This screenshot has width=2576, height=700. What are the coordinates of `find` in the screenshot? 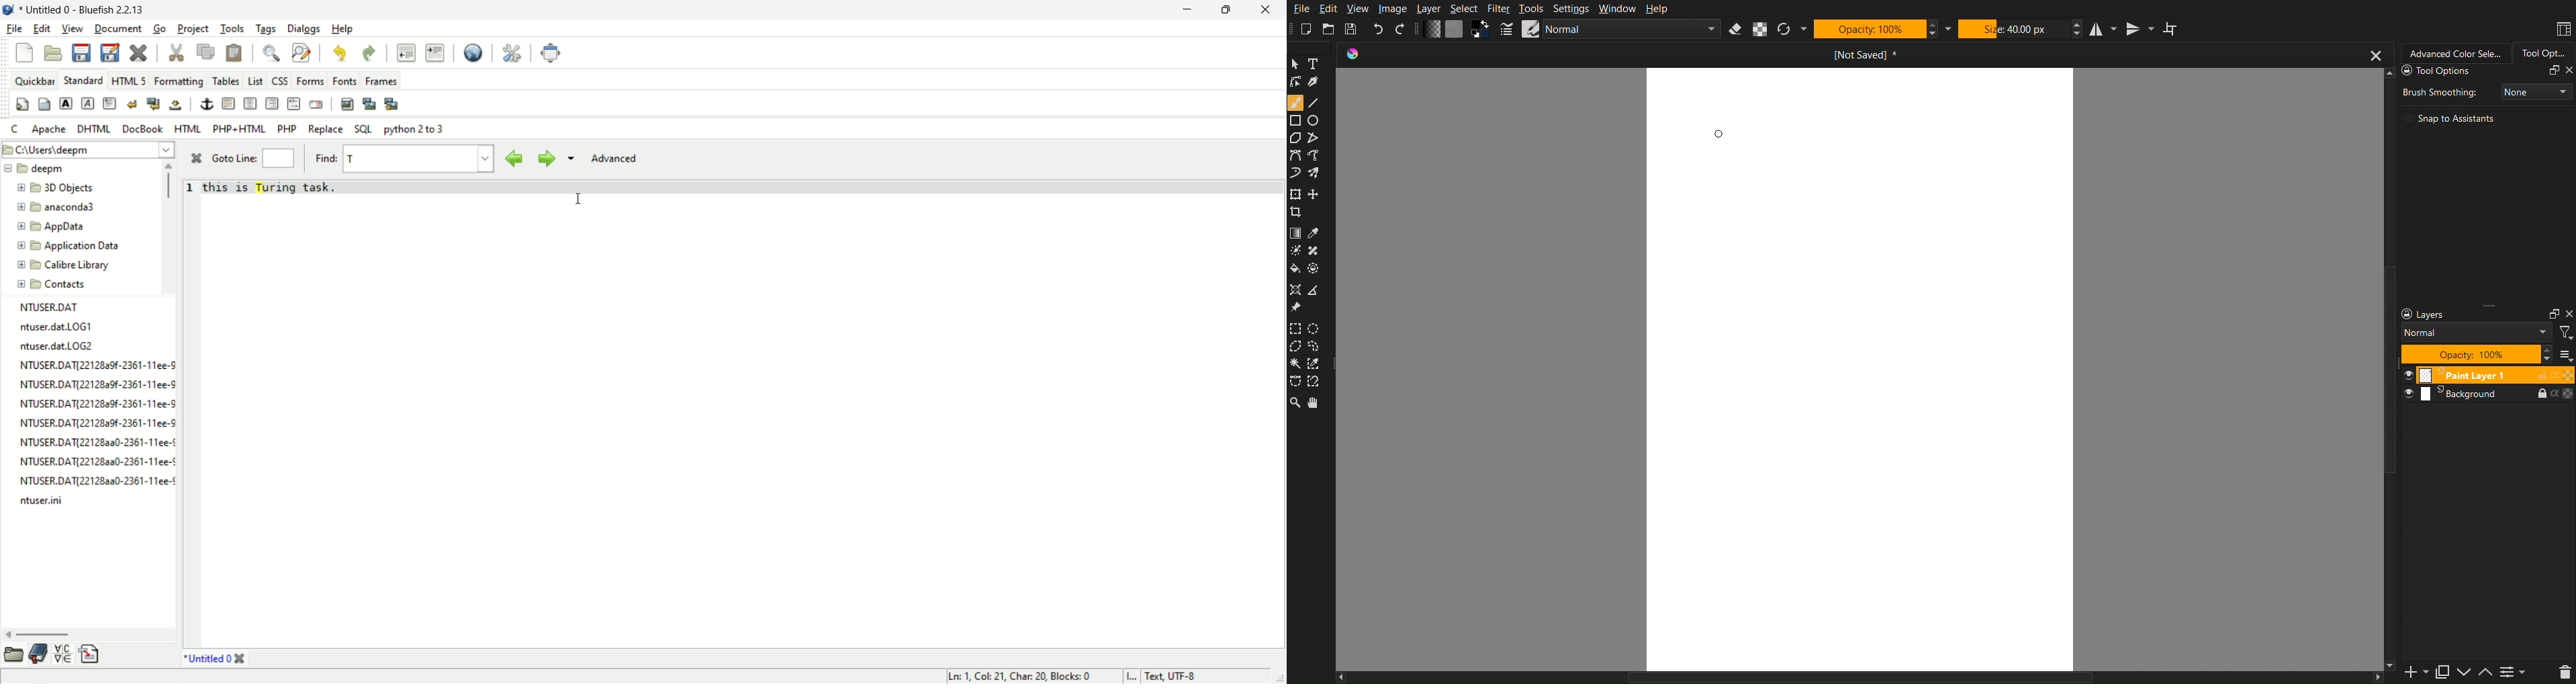 It's located at (275, 54).